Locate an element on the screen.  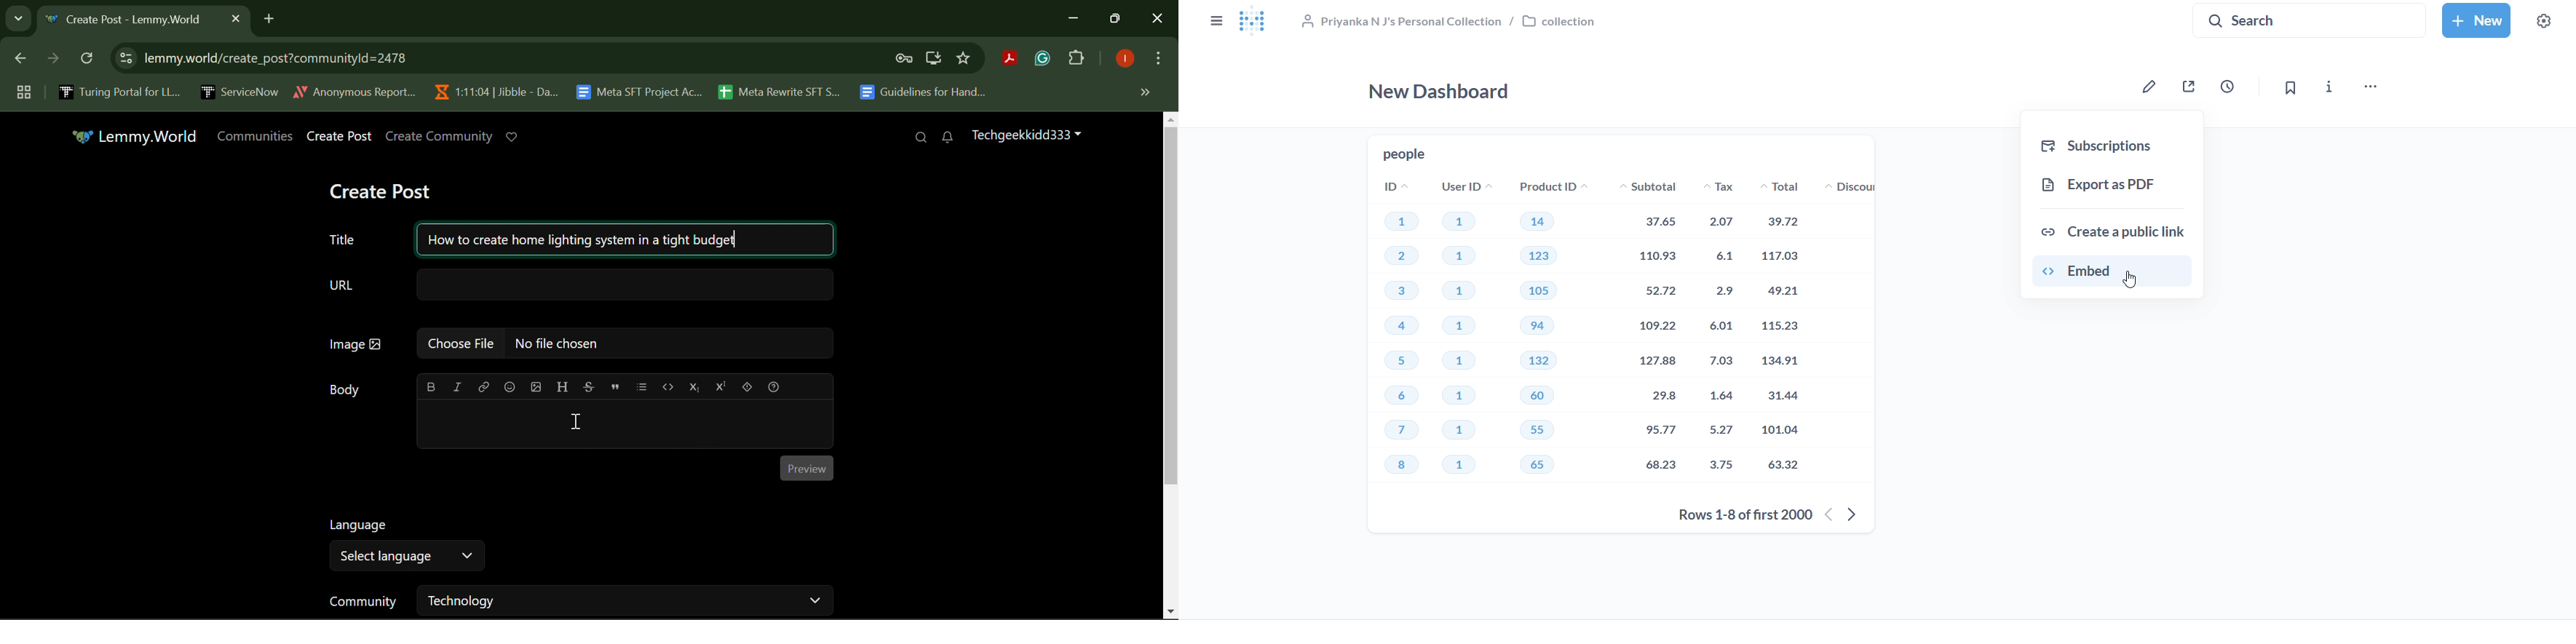
Minimize Down is located at coordinates (1076, 19).